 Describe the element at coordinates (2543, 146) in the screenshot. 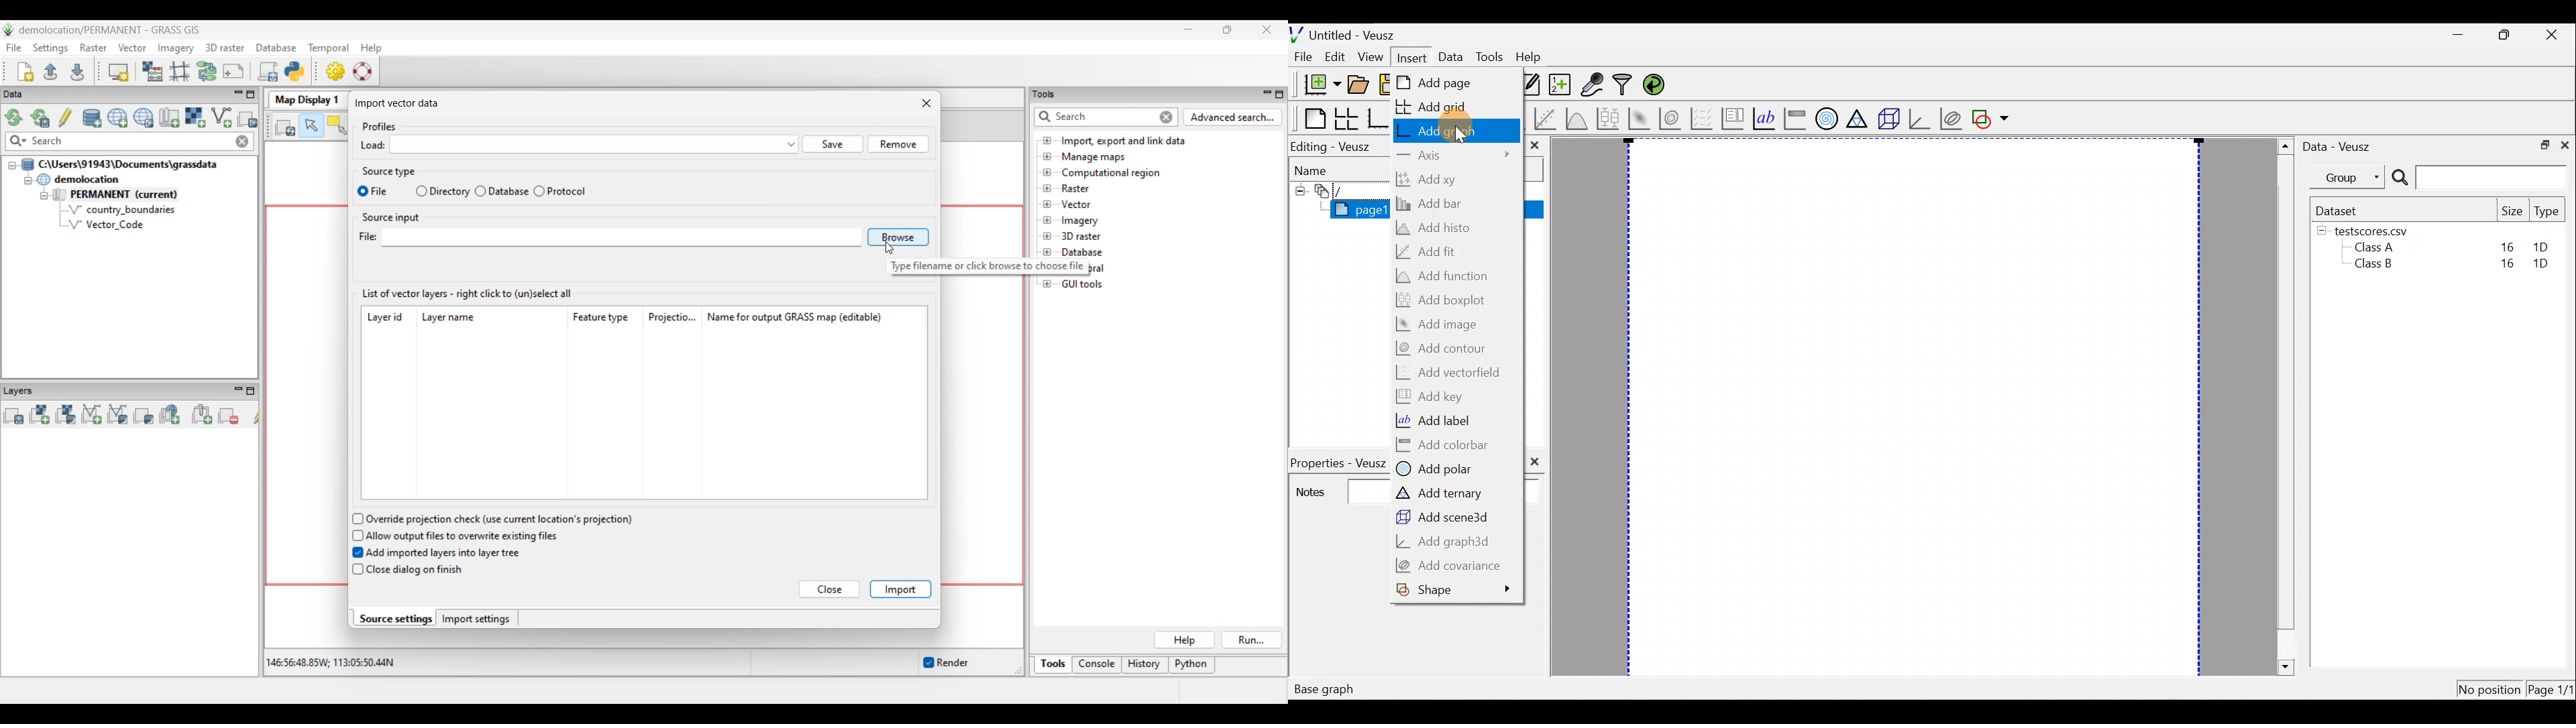

I see `Restore down` at that location.